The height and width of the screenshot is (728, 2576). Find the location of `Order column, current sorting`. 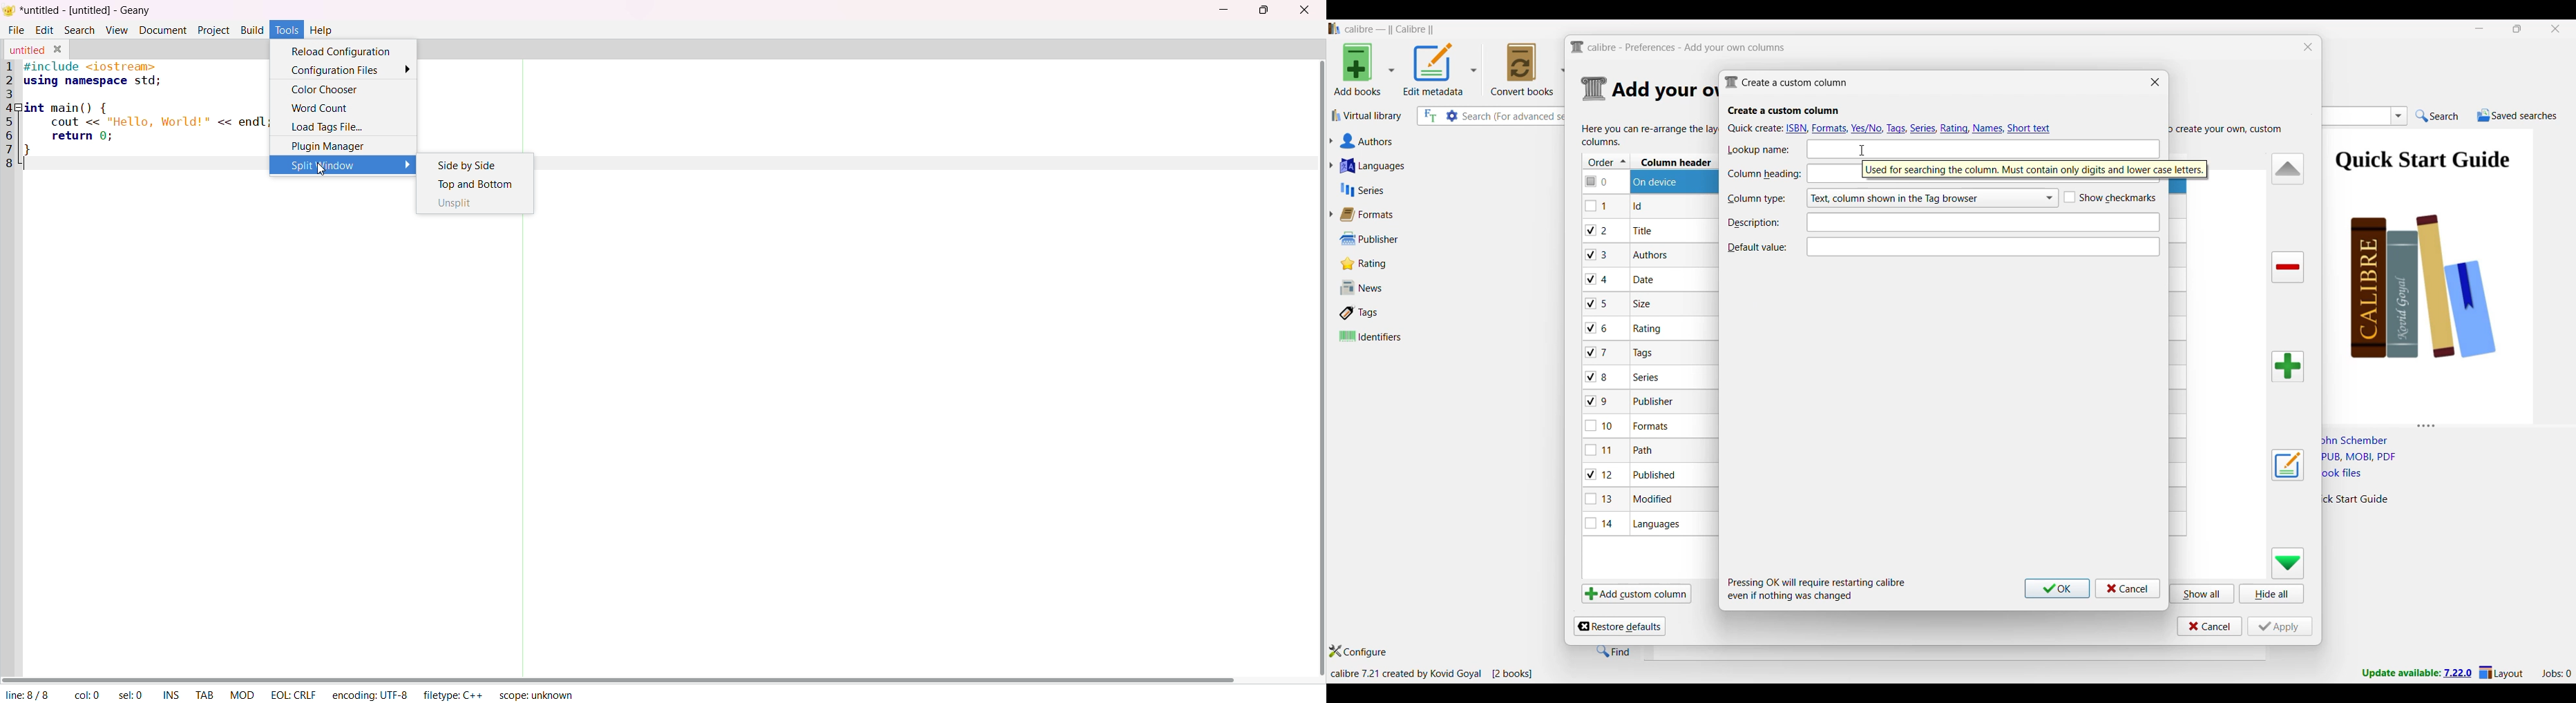

Order column, current sorting is located at coordinates (1606, 161).